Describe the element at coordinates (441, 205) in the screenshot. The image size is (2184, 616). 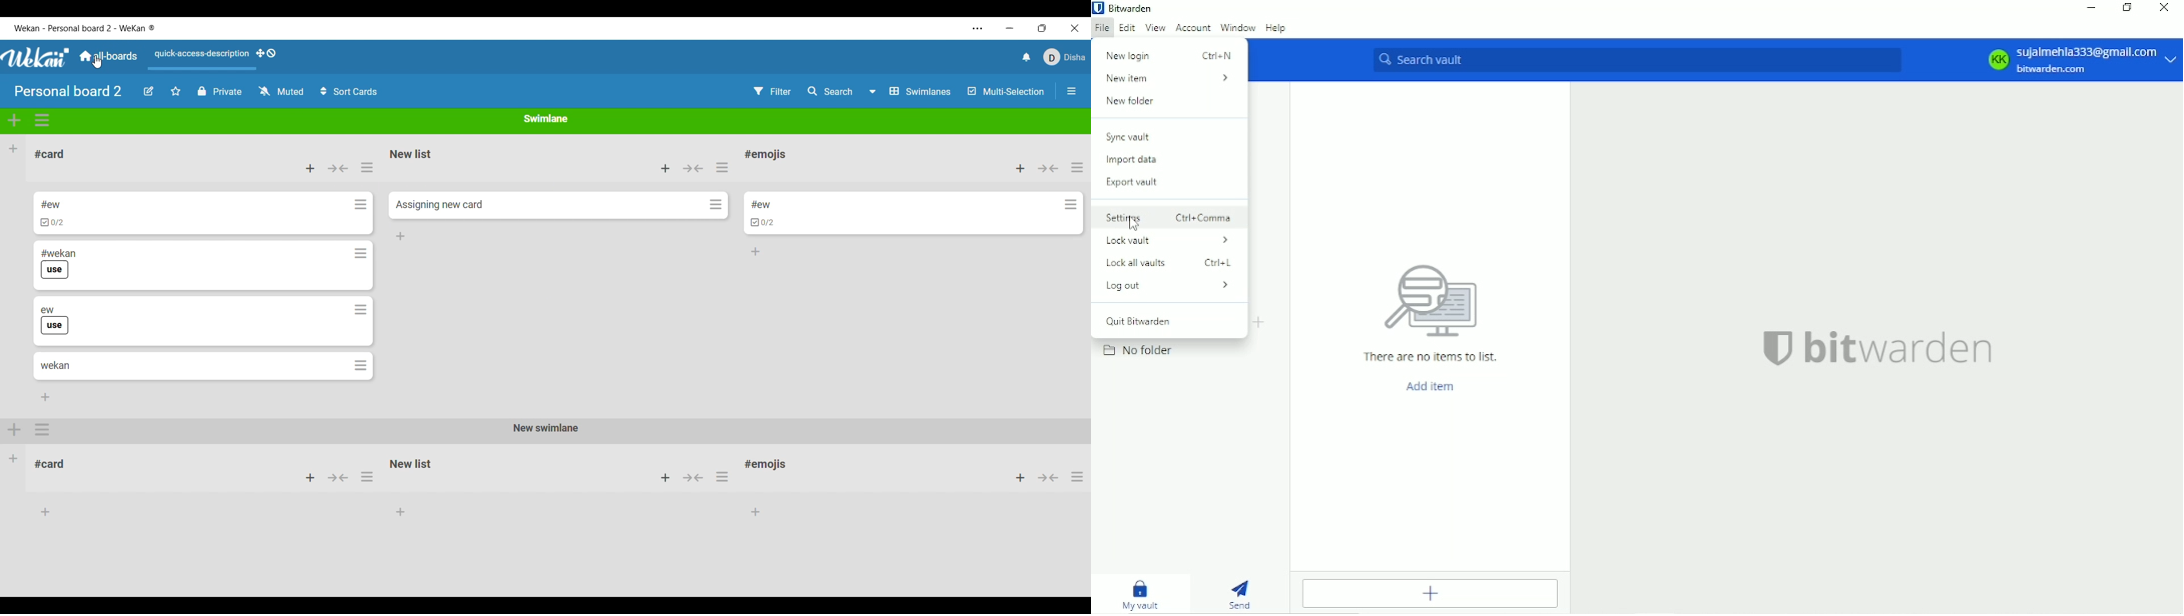
I see `Card name` at that location.